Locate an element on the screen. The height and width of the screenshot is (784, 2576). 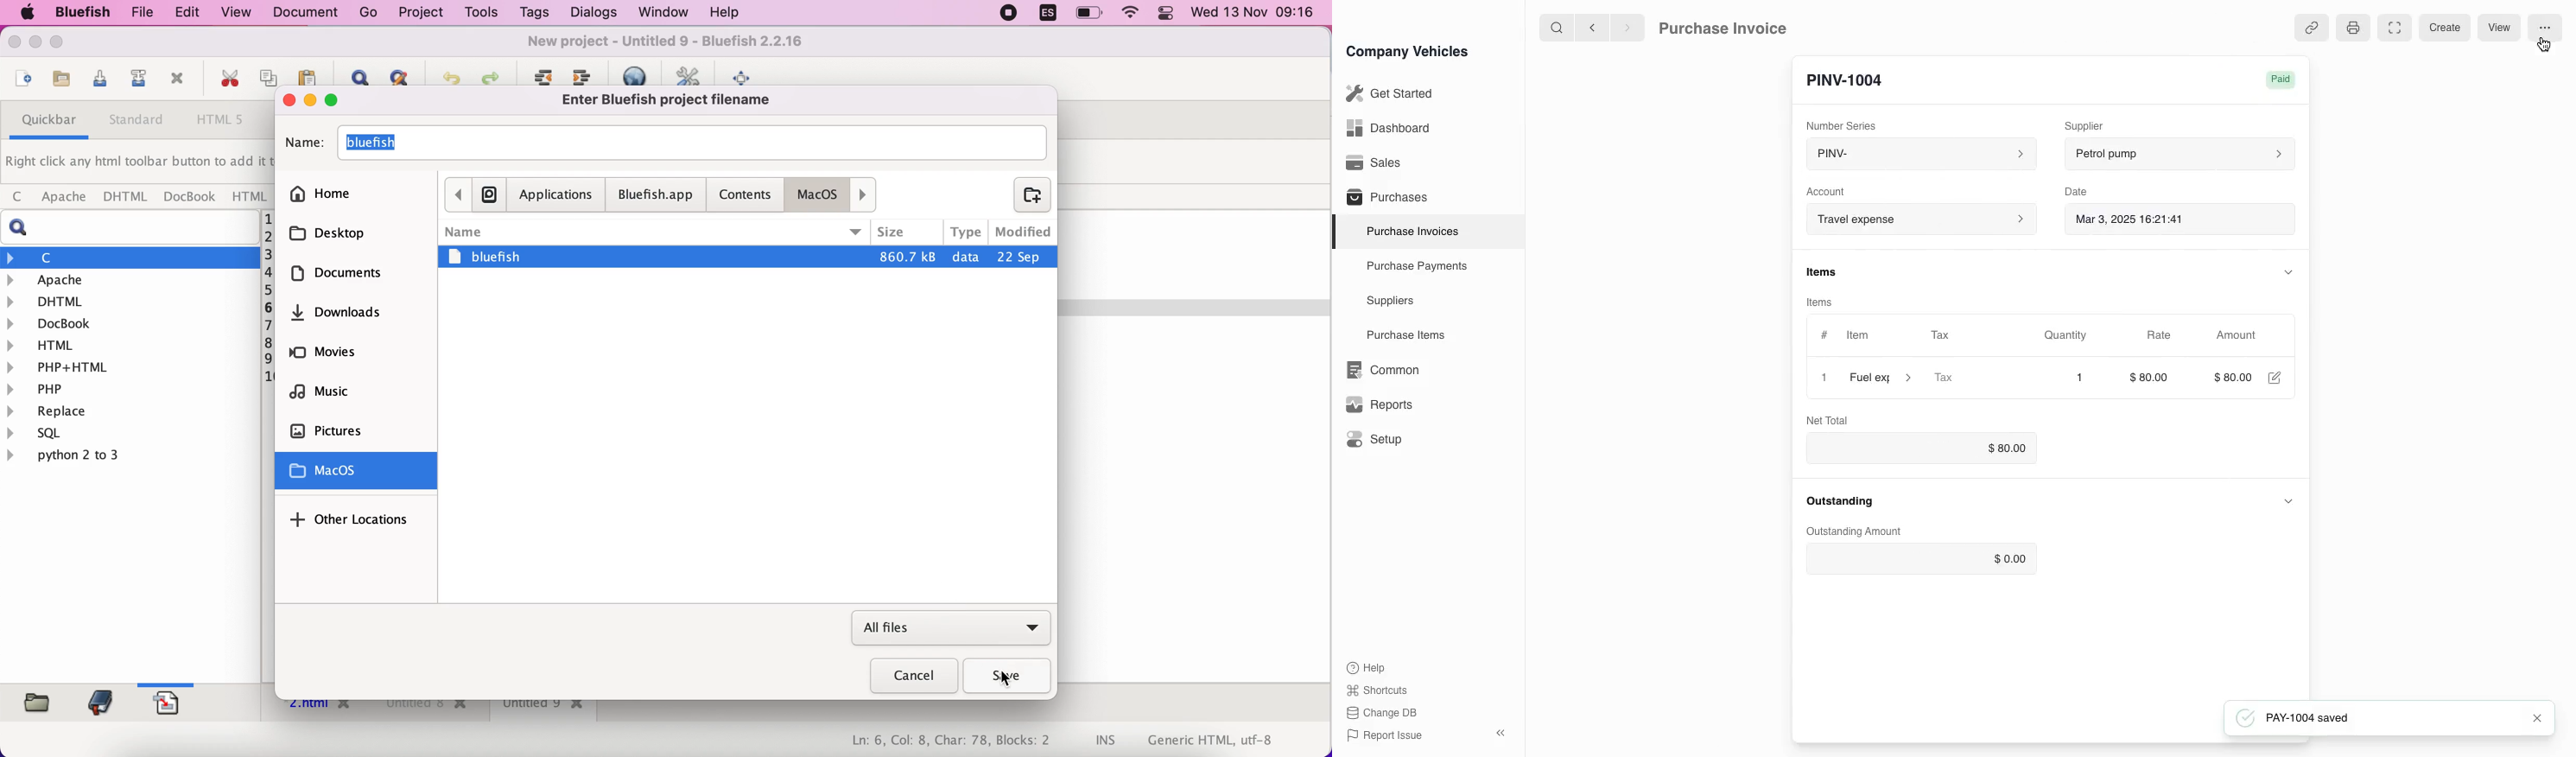
html is located at coordinates (248, 196).